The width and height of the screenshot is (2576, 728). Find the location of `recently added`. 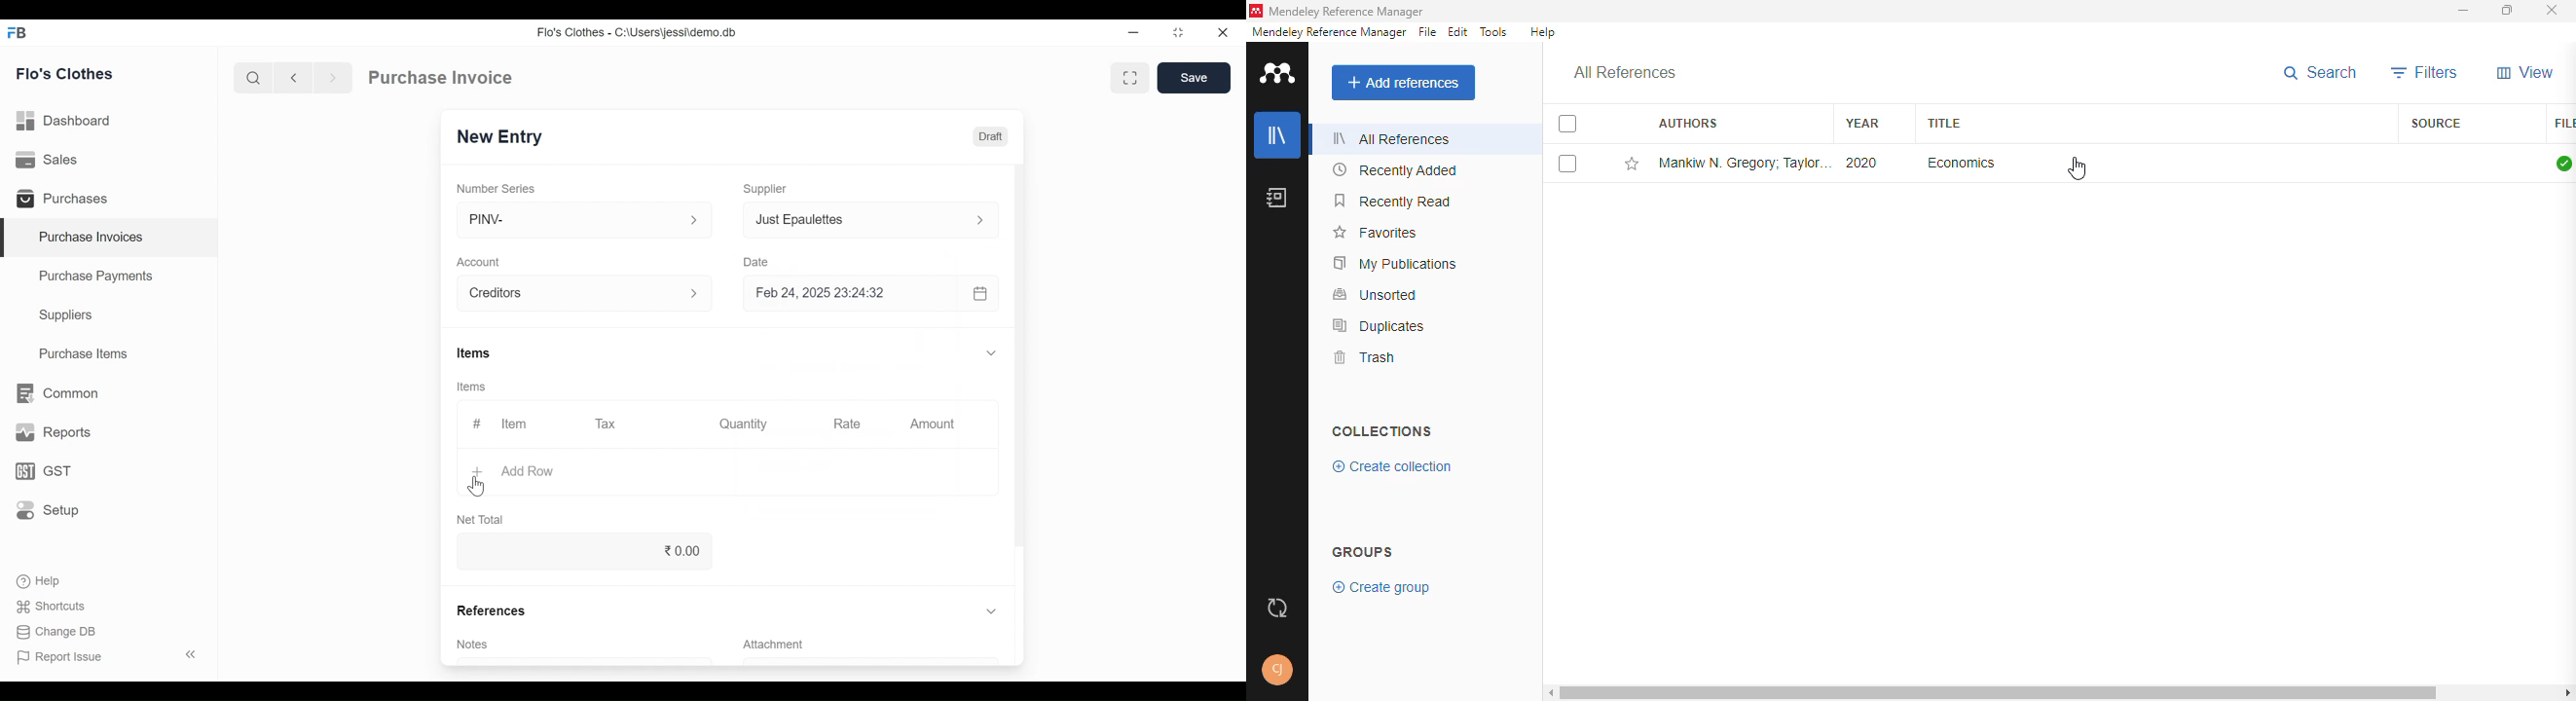

recently added is located at coordinates (1394, 169).